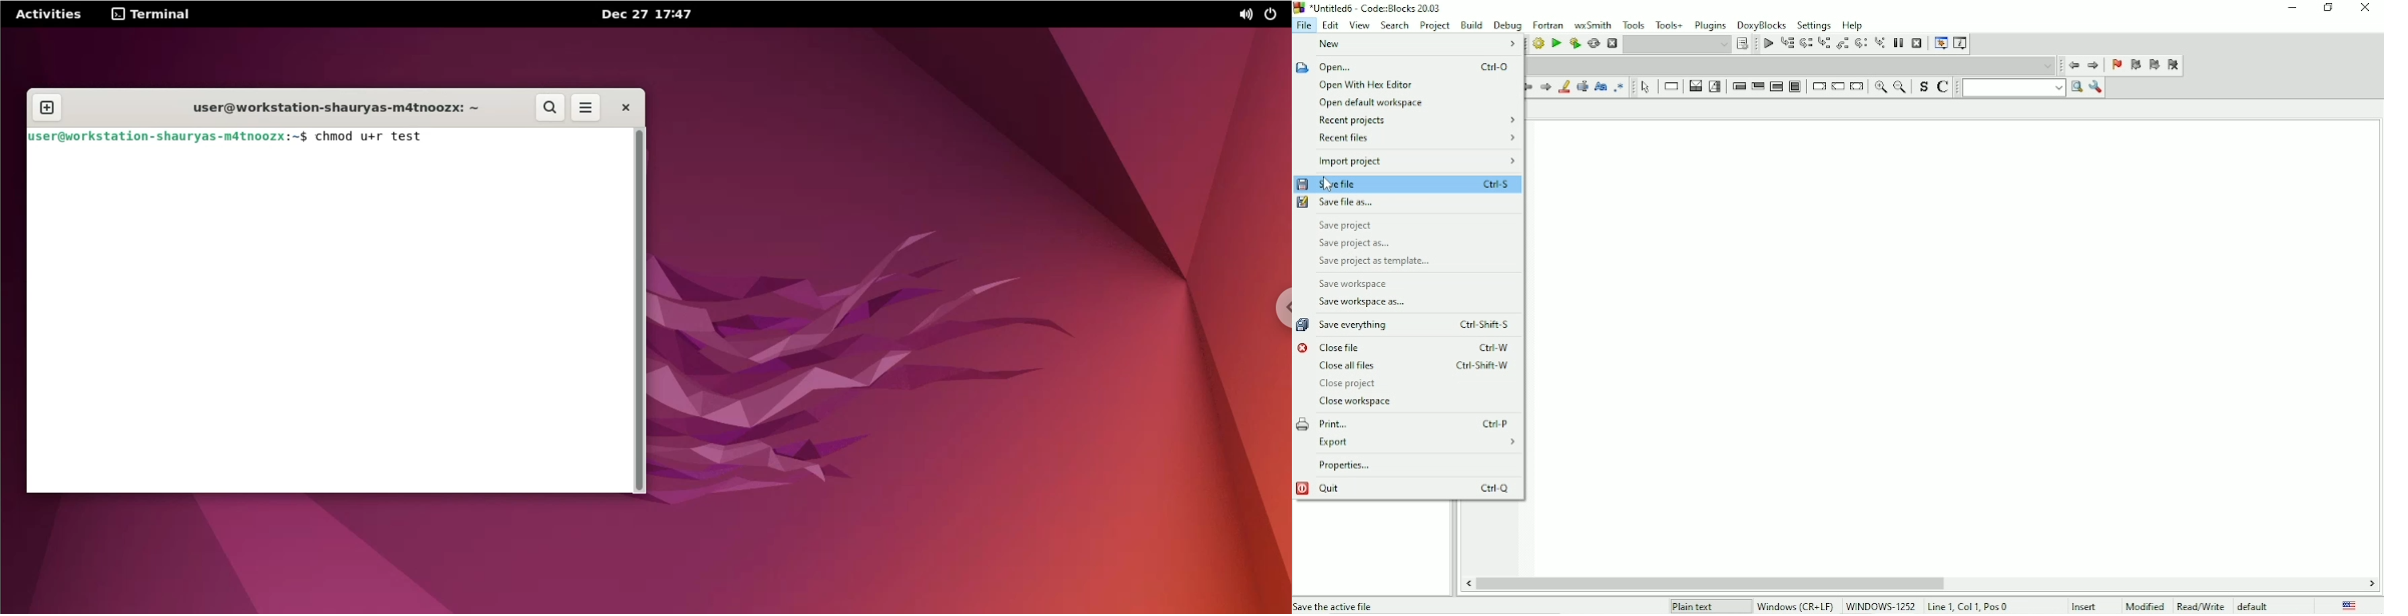 The width and height of the screenshot is (2408, 616). I want to click on Export, so click(1416, 443).